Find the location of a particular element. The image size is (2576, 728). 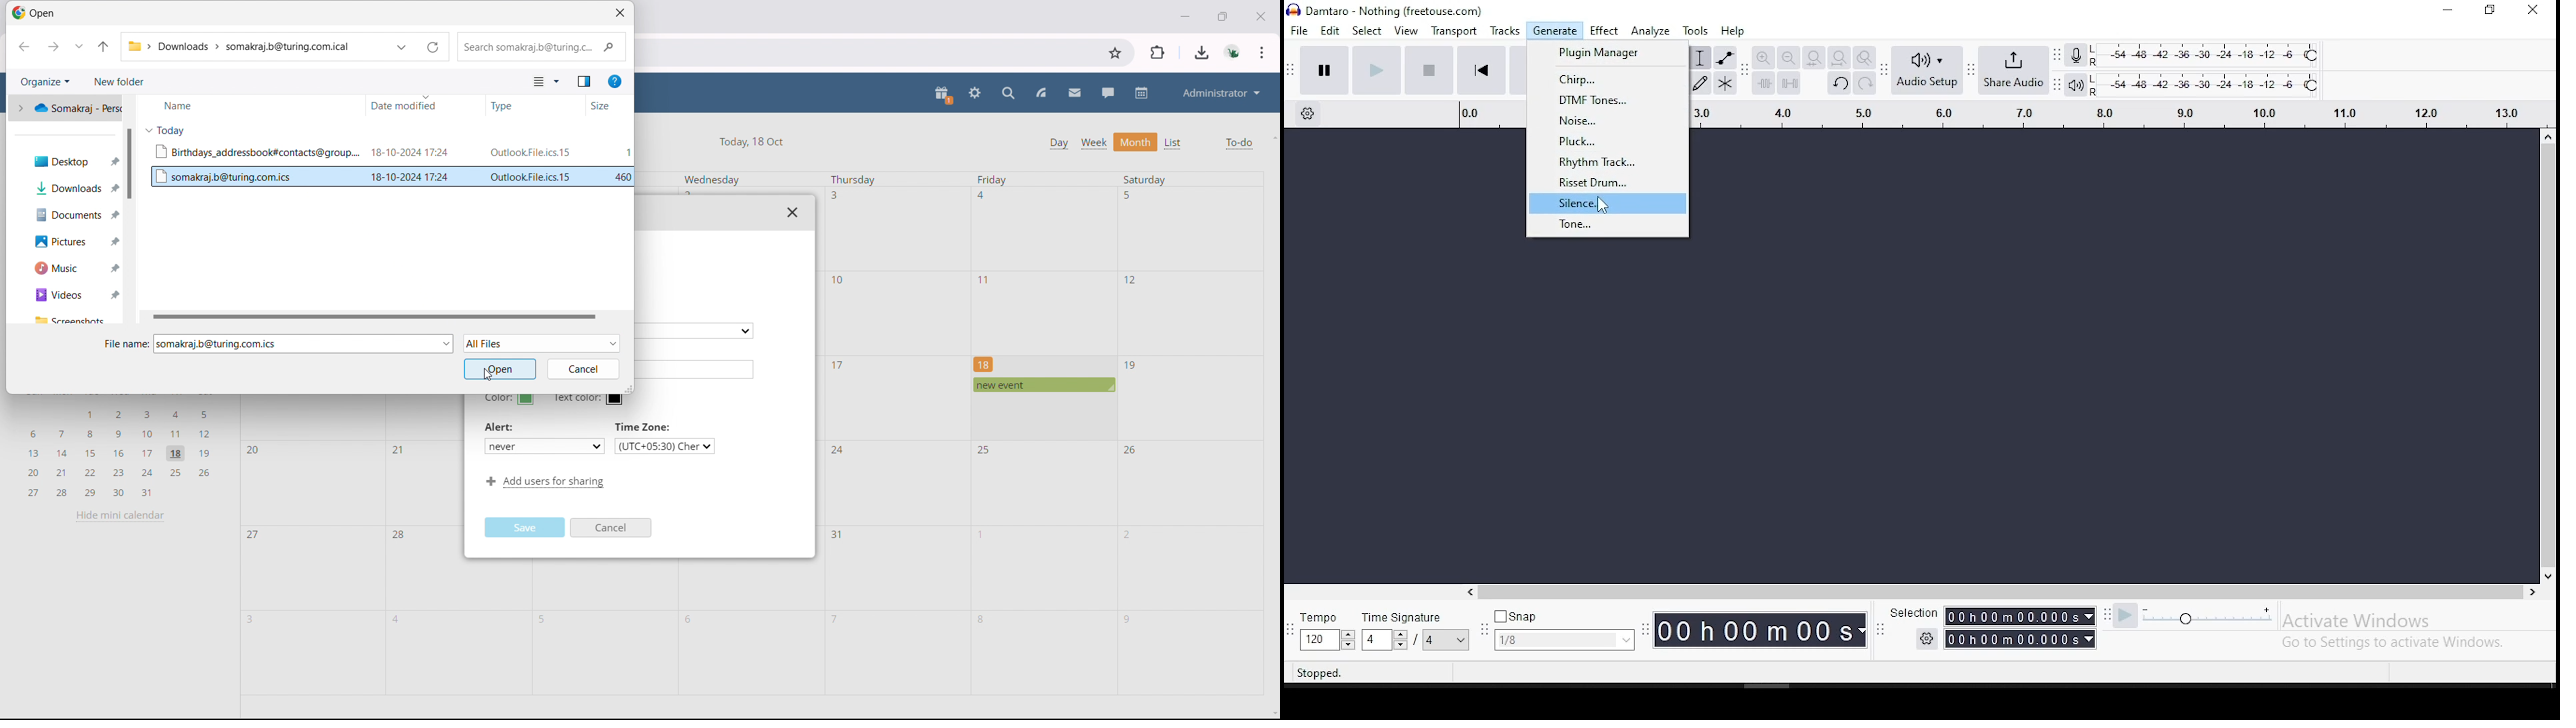

search is located at coordinates (1009, 93).